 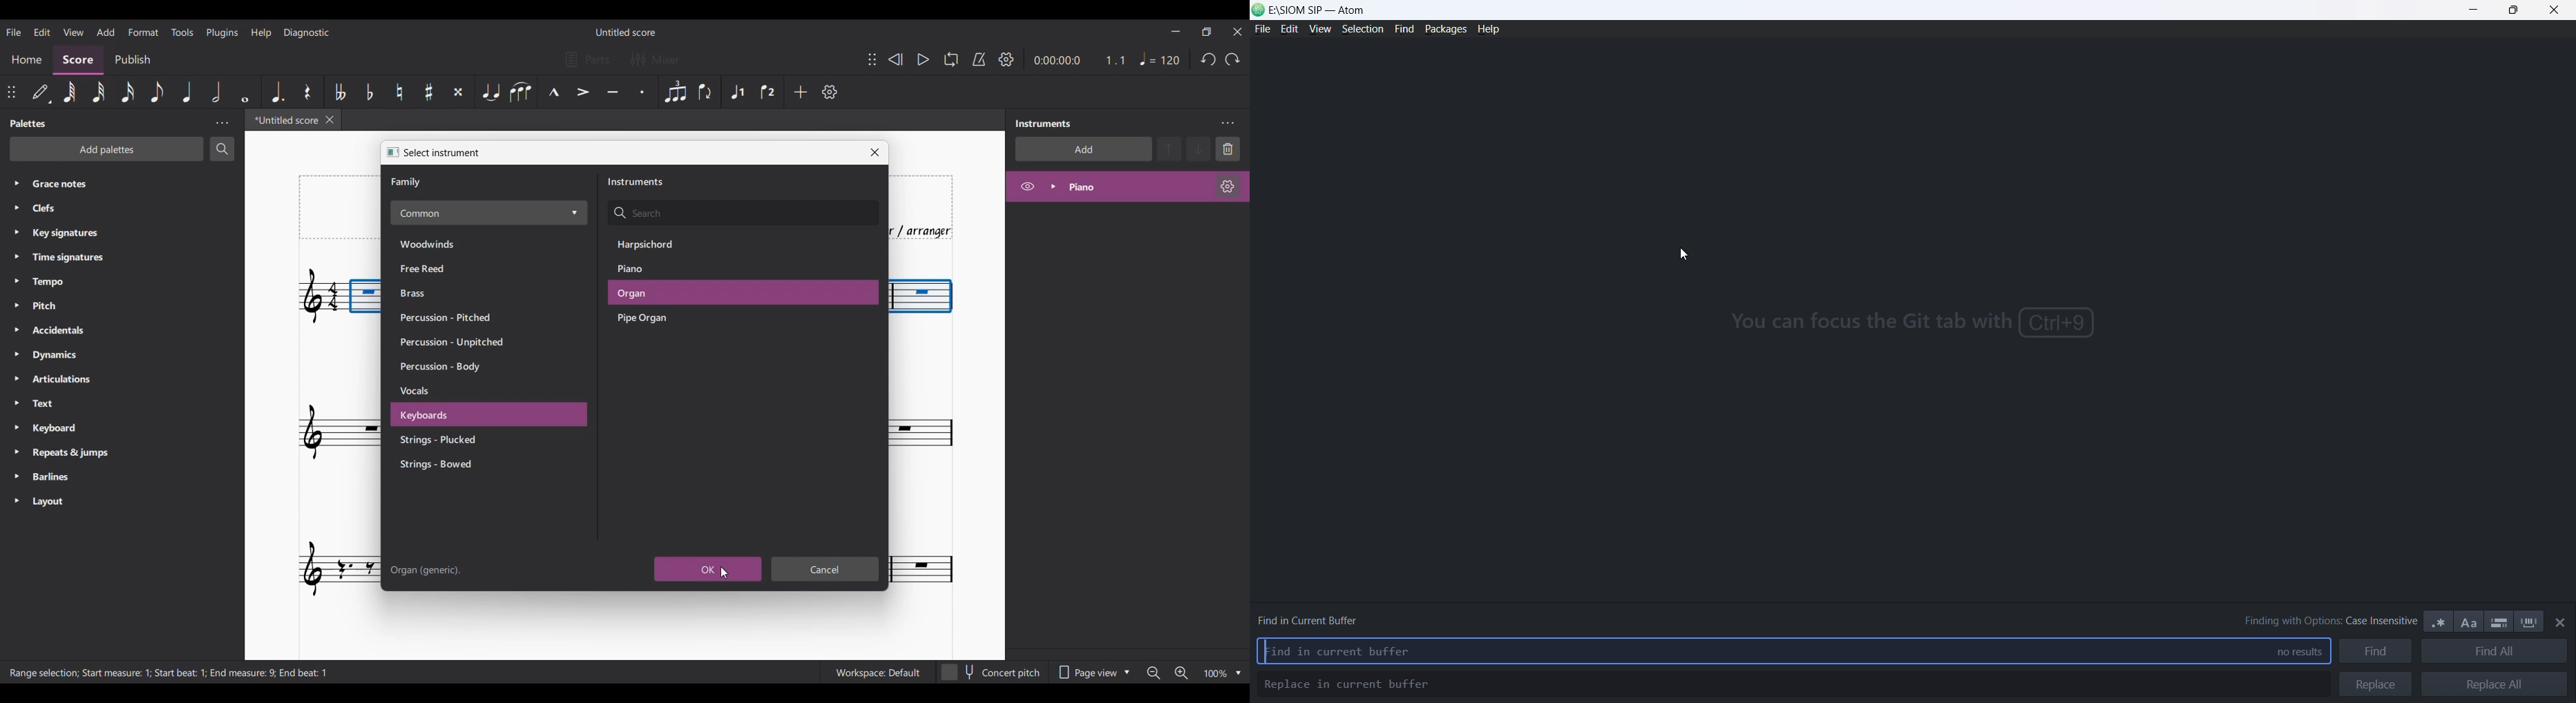 What do you see at coordinates (875, 152) in the screenshot?
I see `Close` at bounding box center [875, 152].